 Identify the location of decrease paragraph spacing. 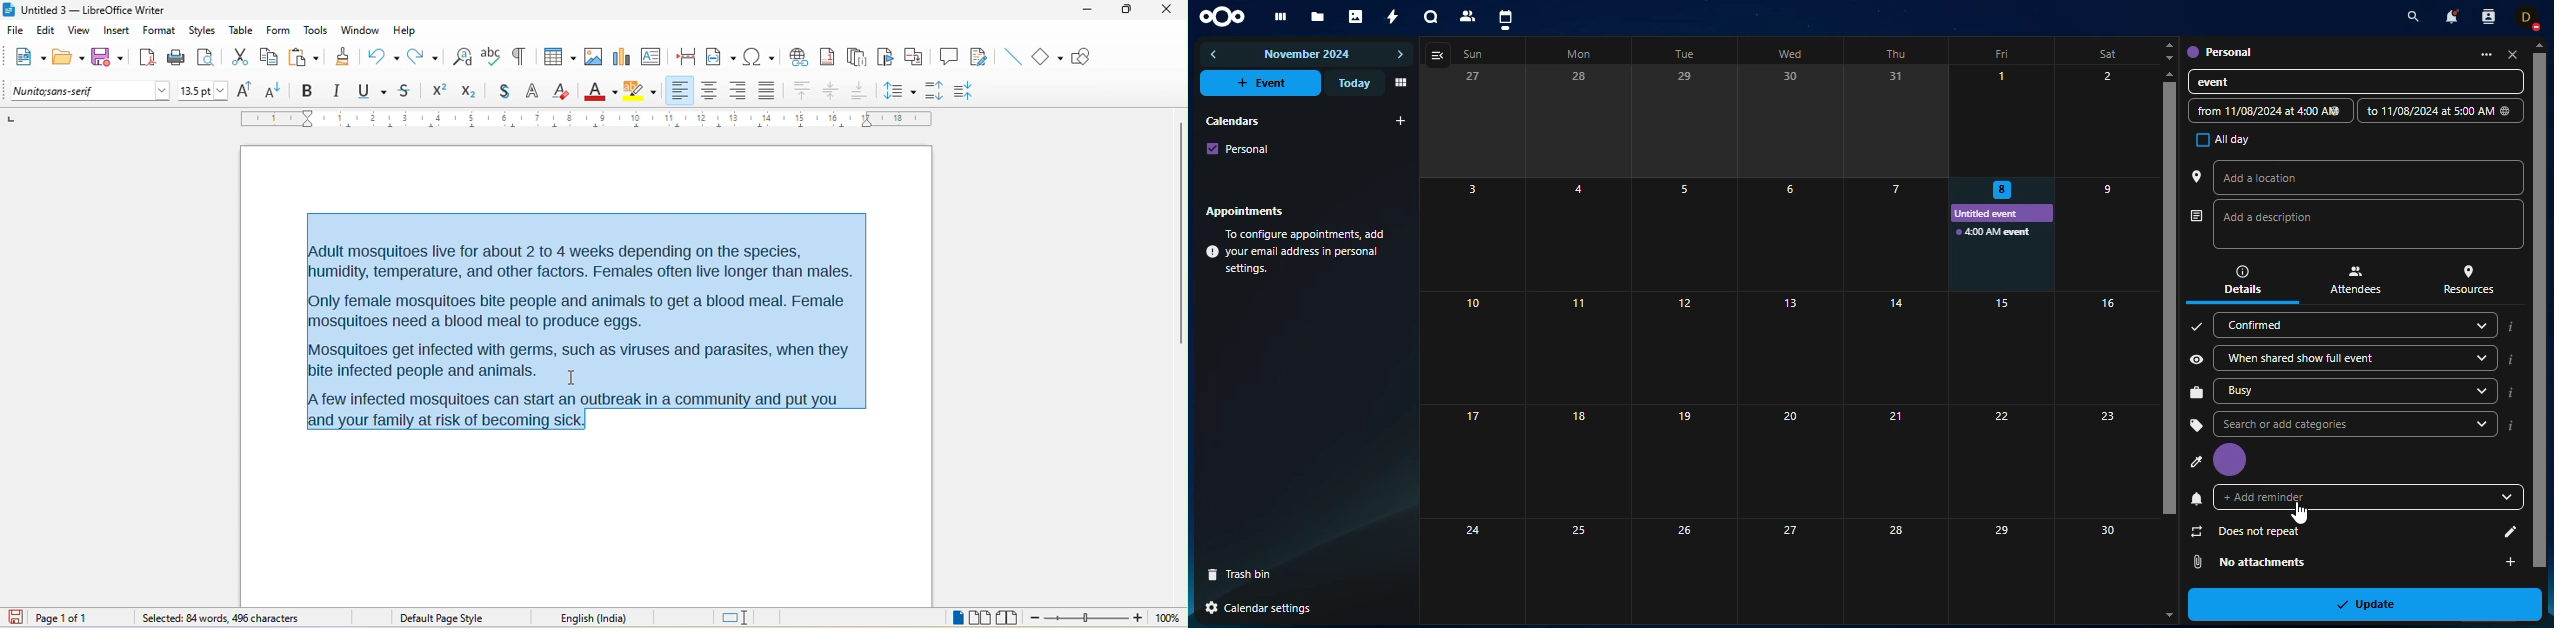
(967, 91).